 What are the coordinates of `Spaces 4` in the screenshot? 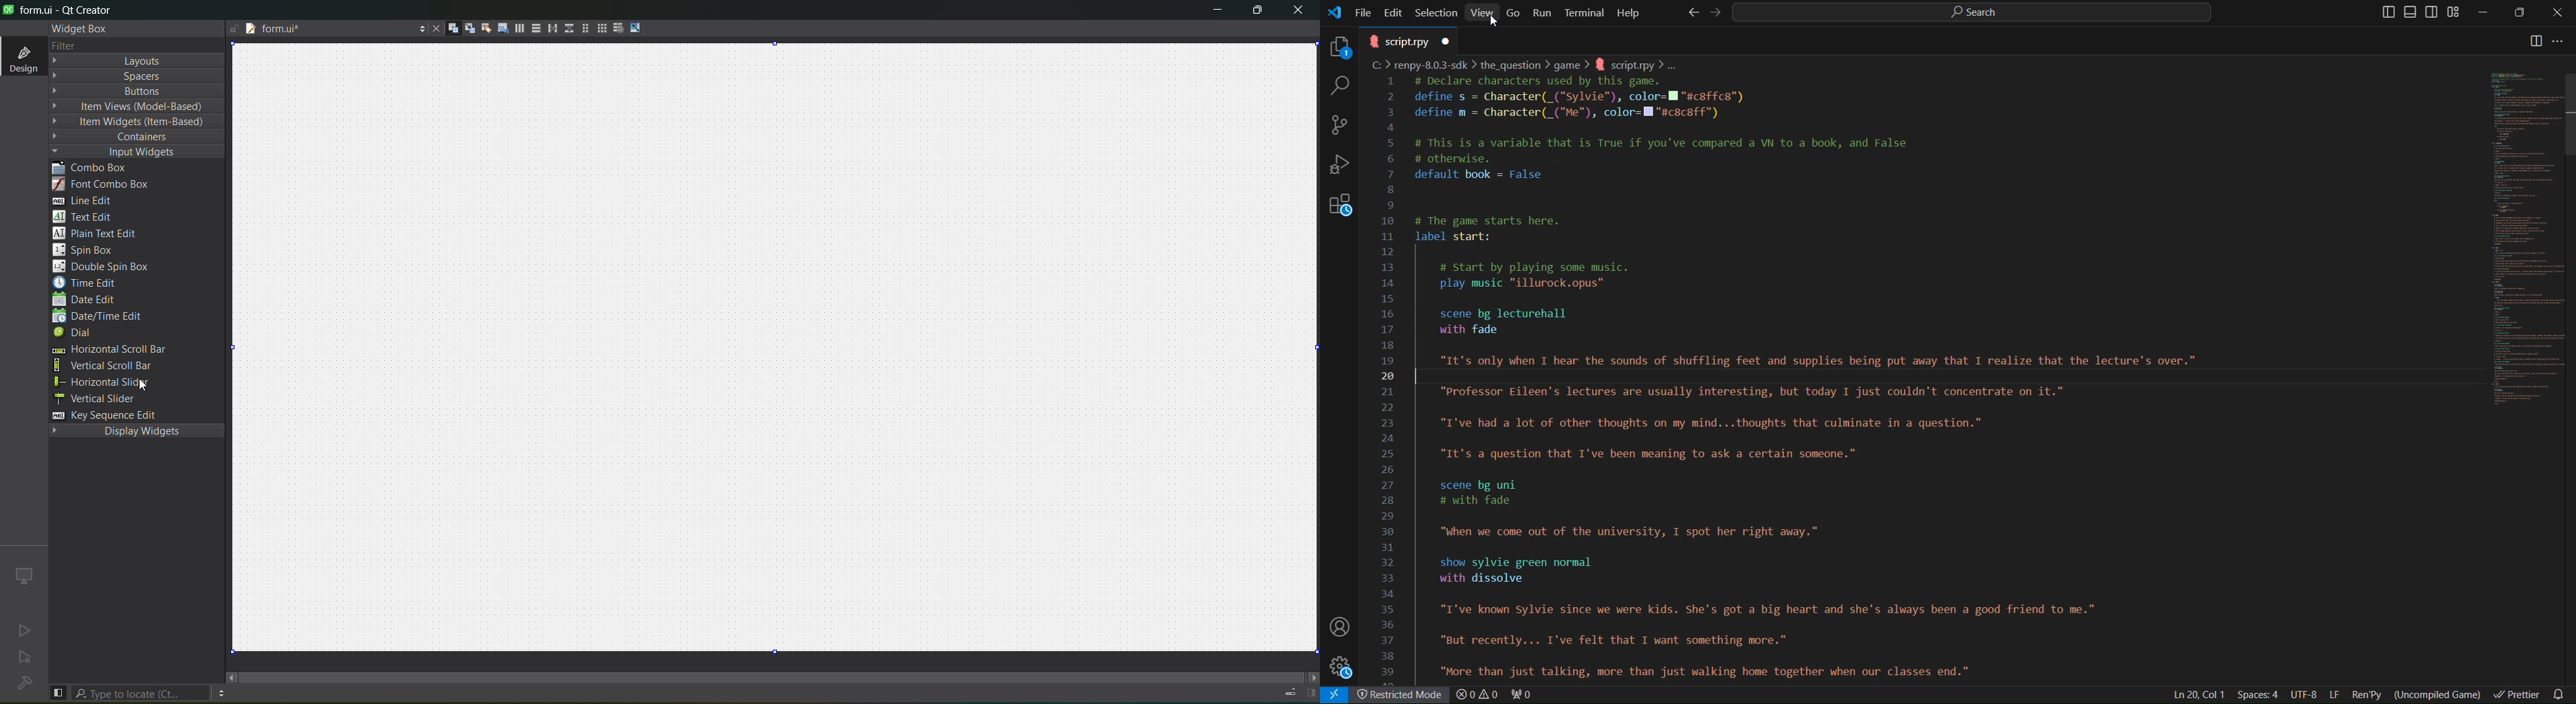 It's located at (2260, 695).